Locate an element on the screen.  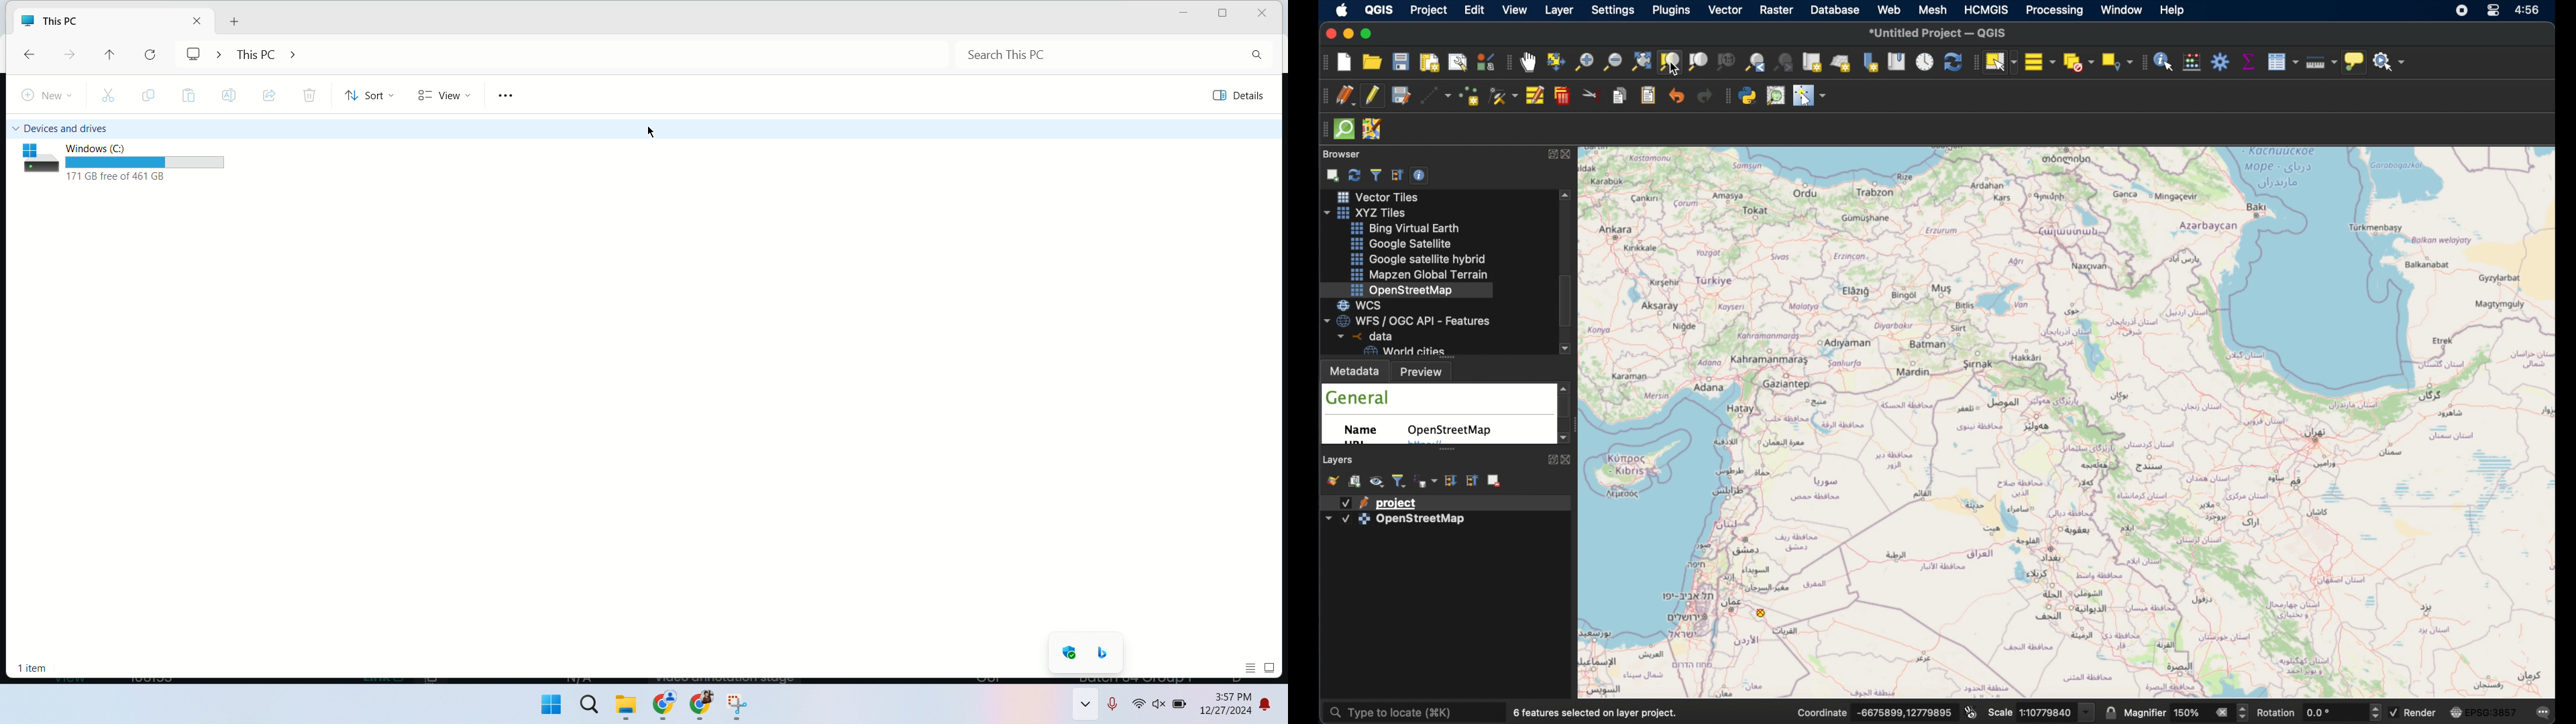
view is located at coordinates (1242, 94).